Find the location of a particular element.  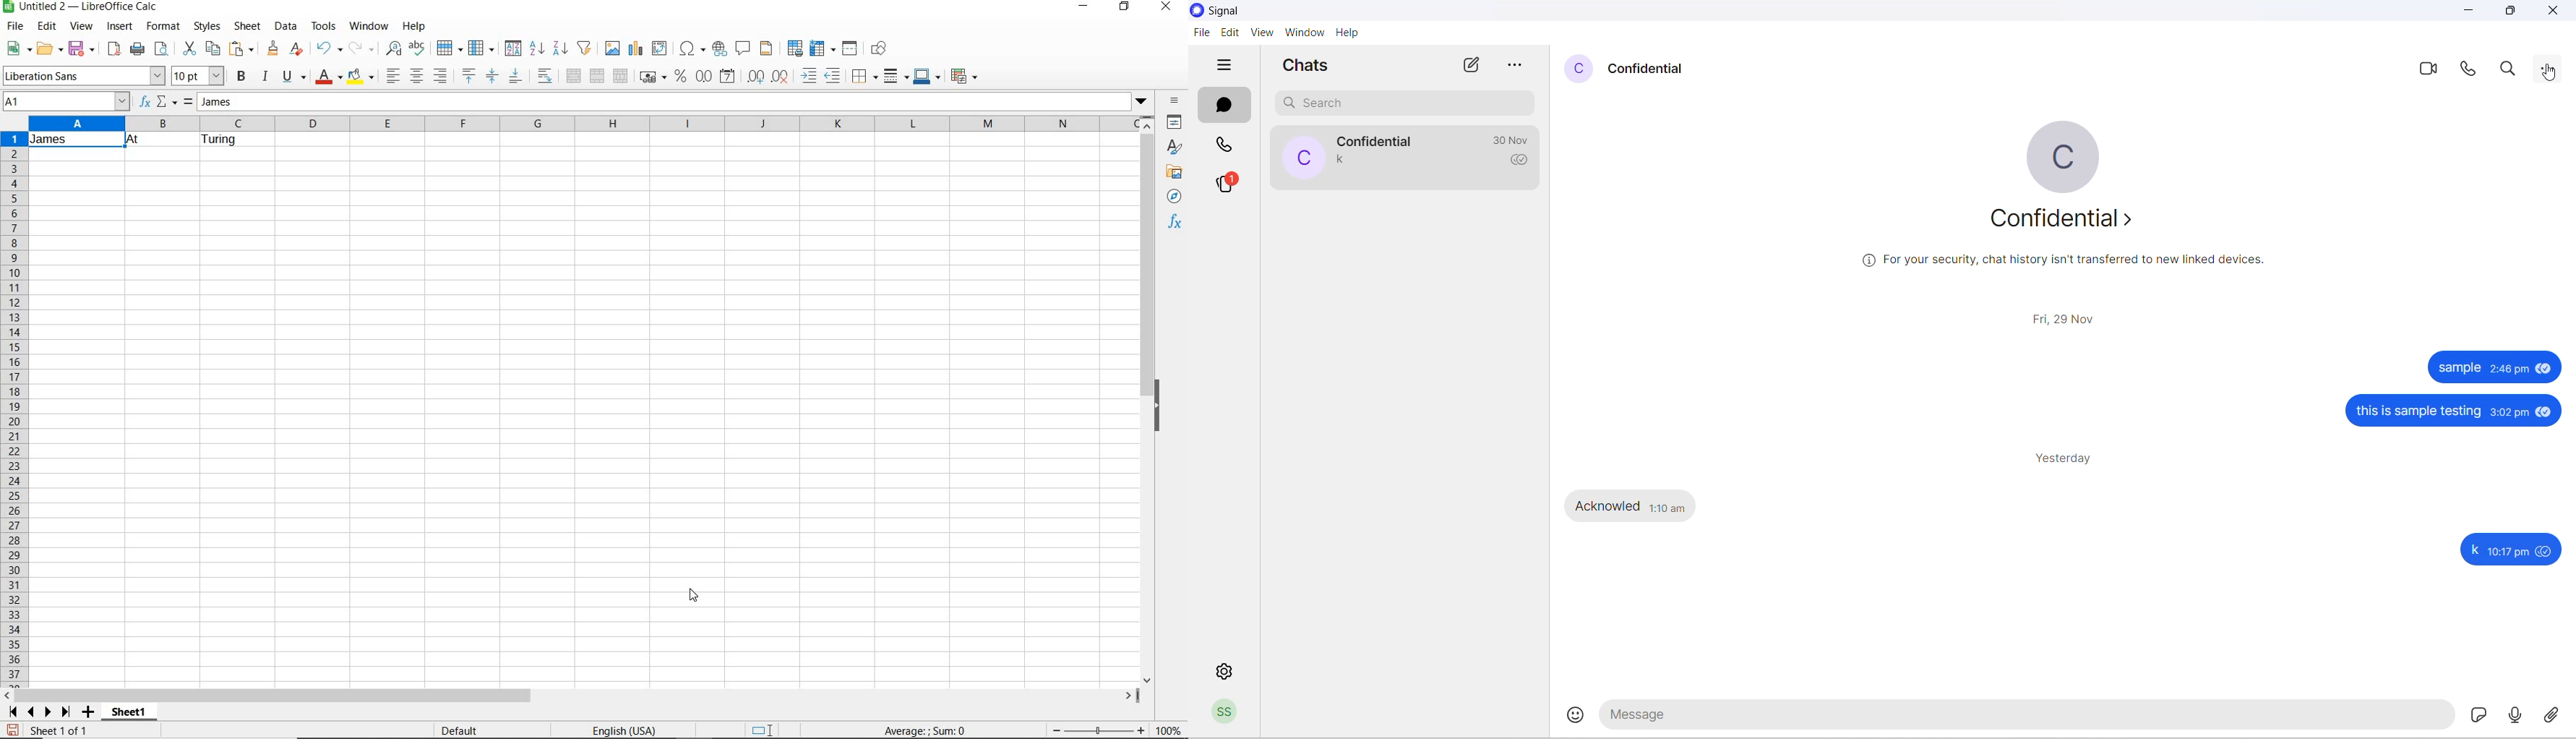

font name is located at coordinates (83, 76).